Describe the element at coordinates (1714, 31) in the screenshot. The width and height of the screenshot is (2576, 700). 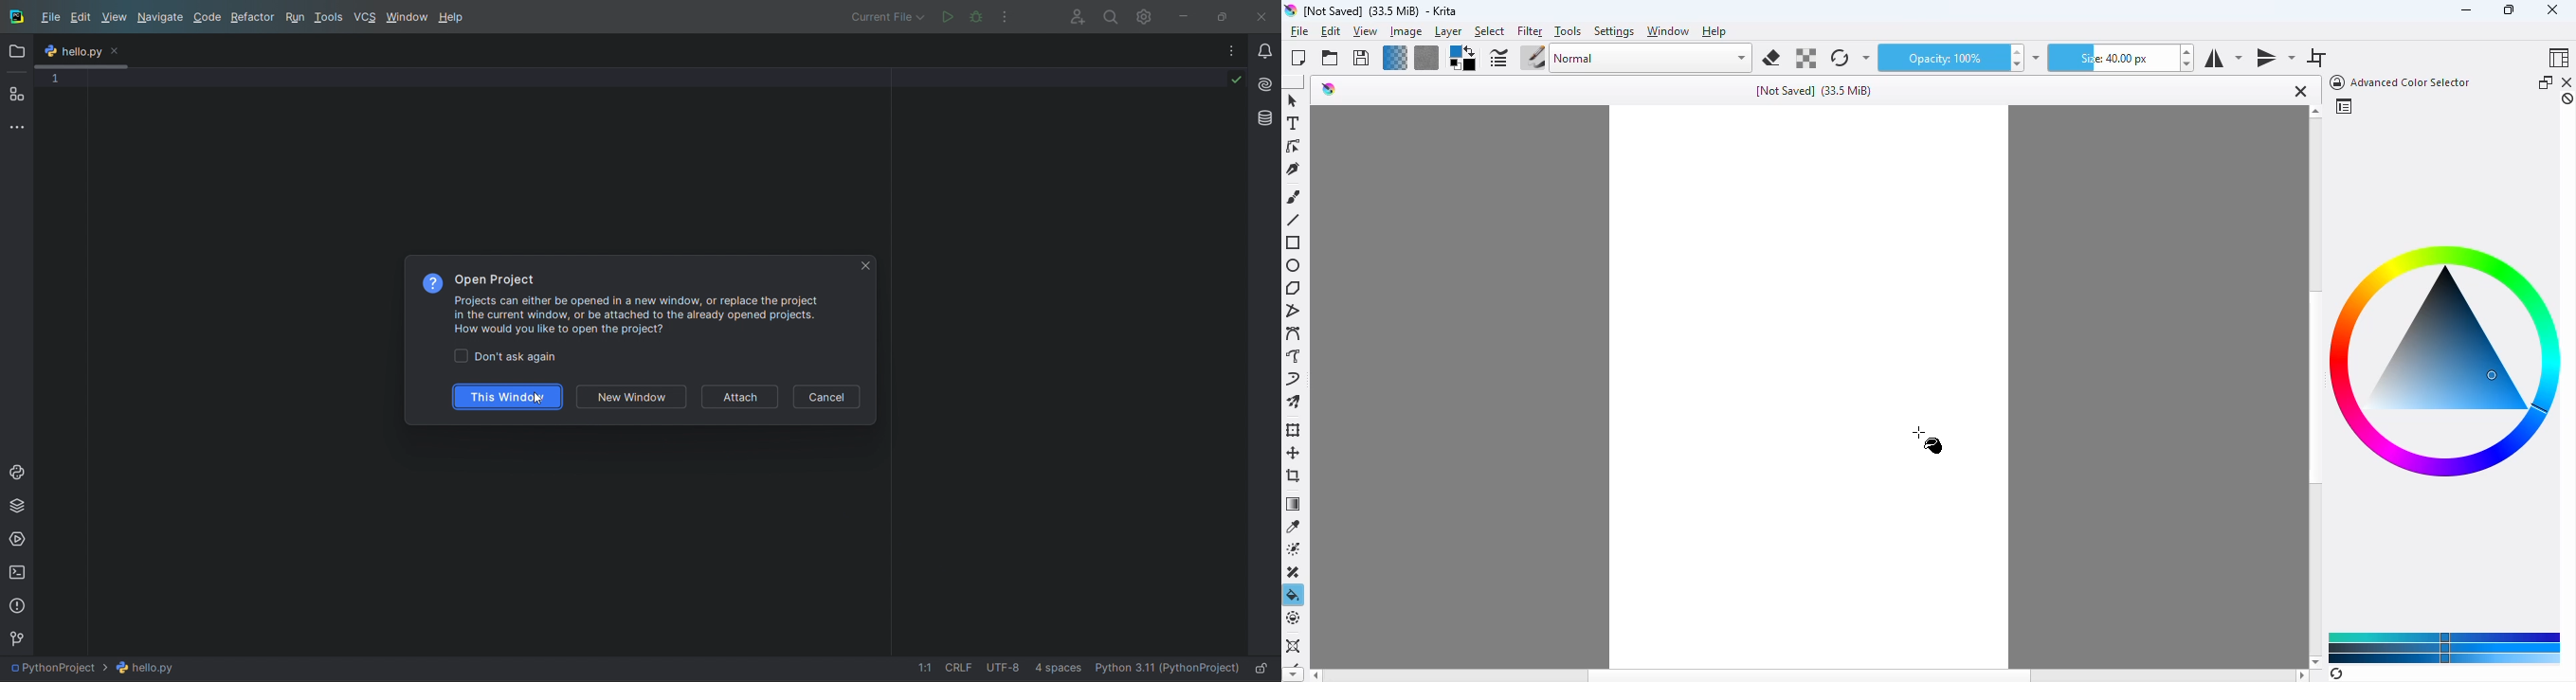
I see `help` at that location.